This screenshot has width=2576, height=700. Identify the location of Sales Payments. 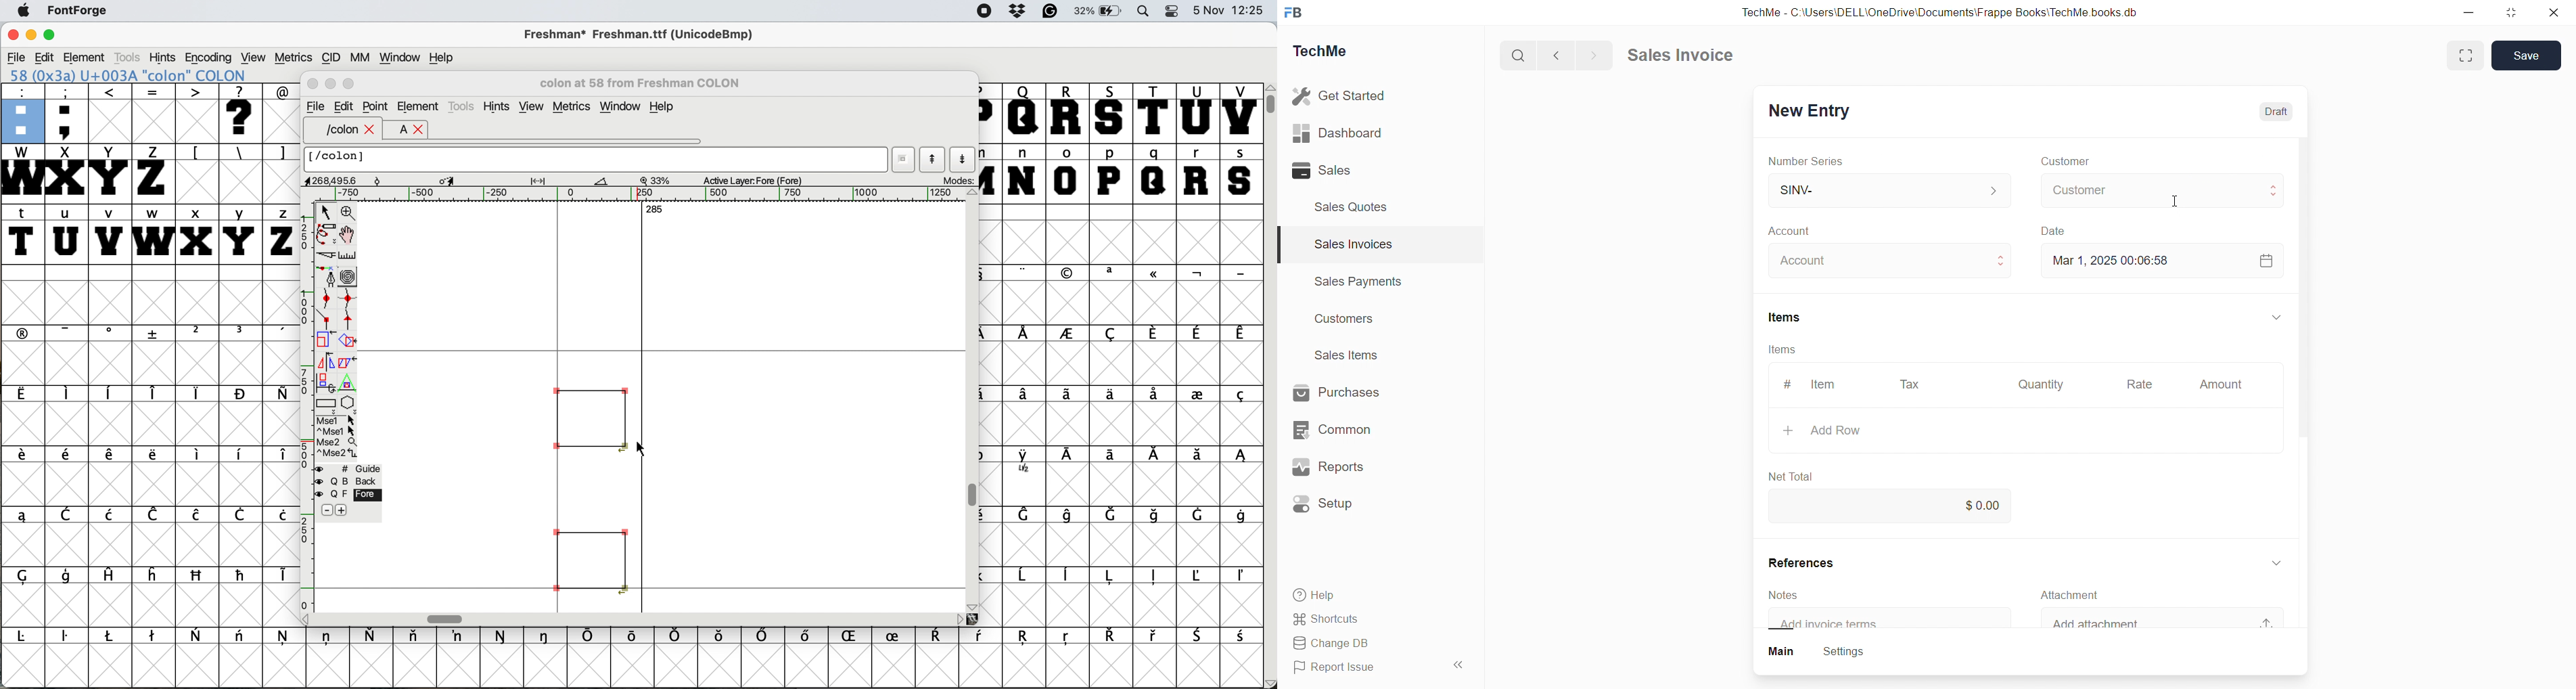
(1352, 284).